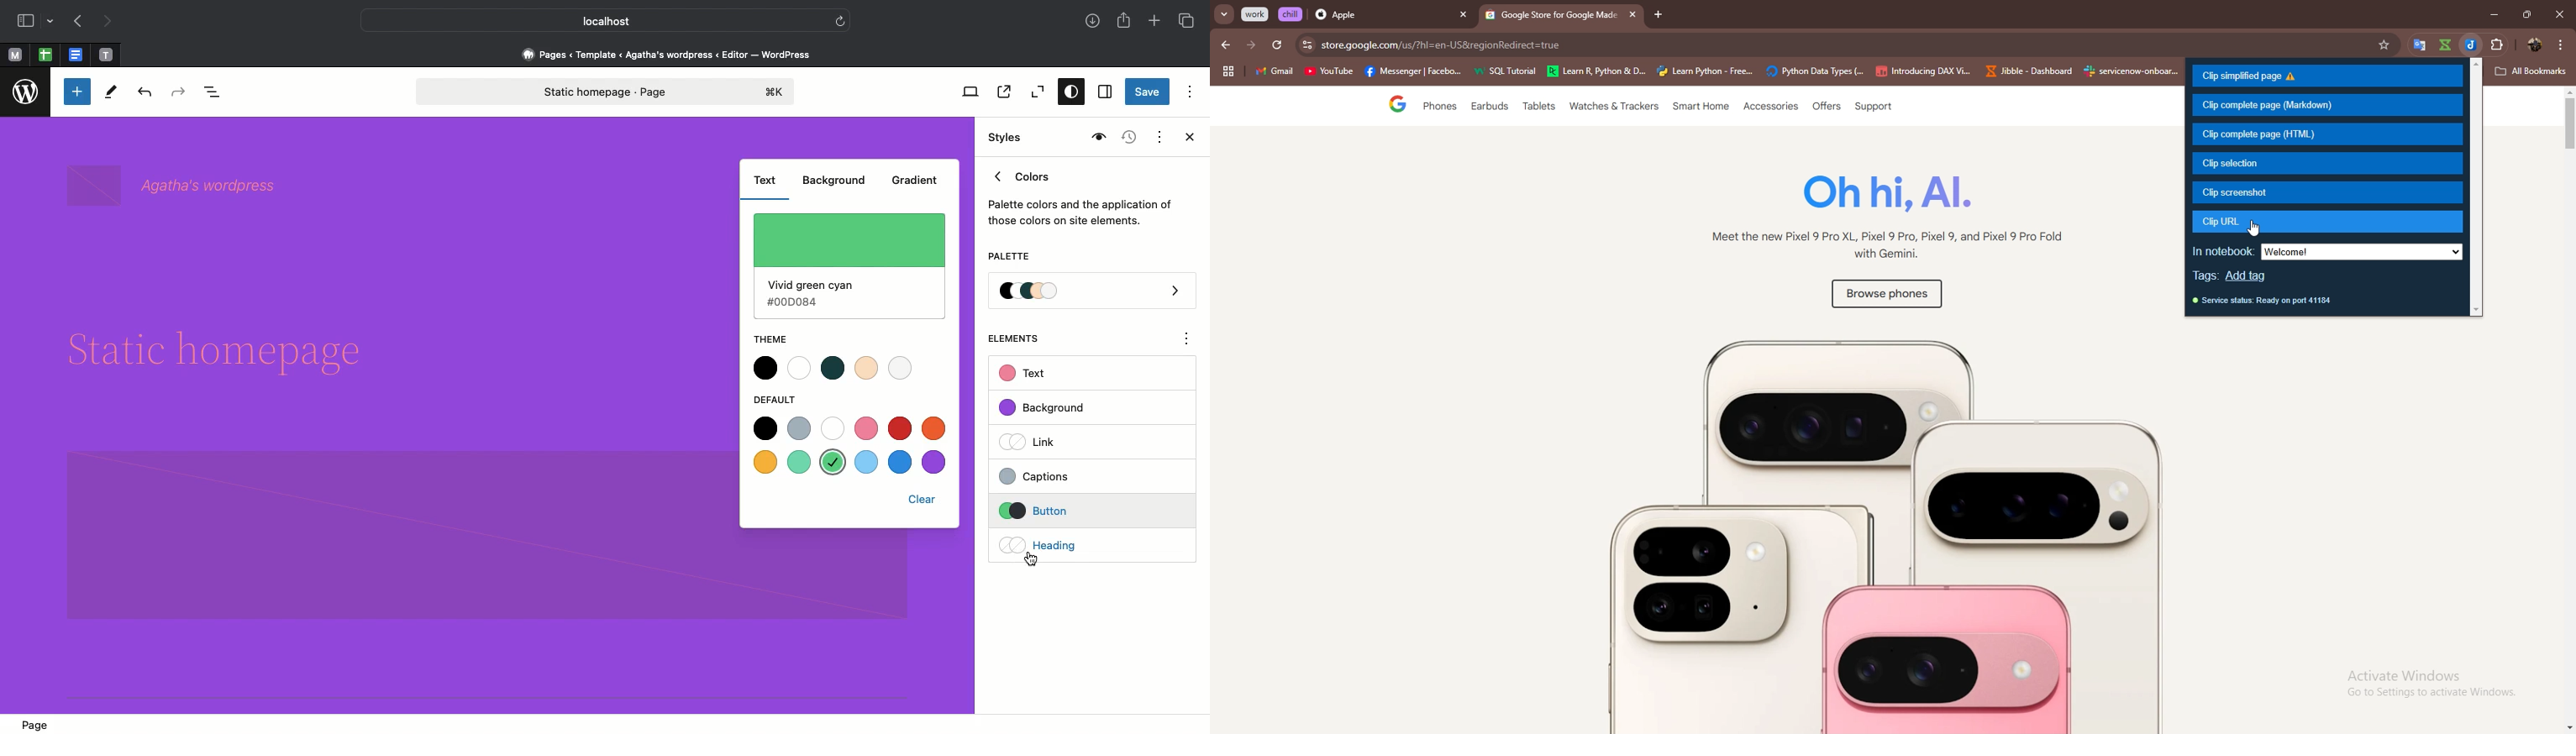 This screenshot has width=2576, height=756. I want to click on support, so click(1872, 107).